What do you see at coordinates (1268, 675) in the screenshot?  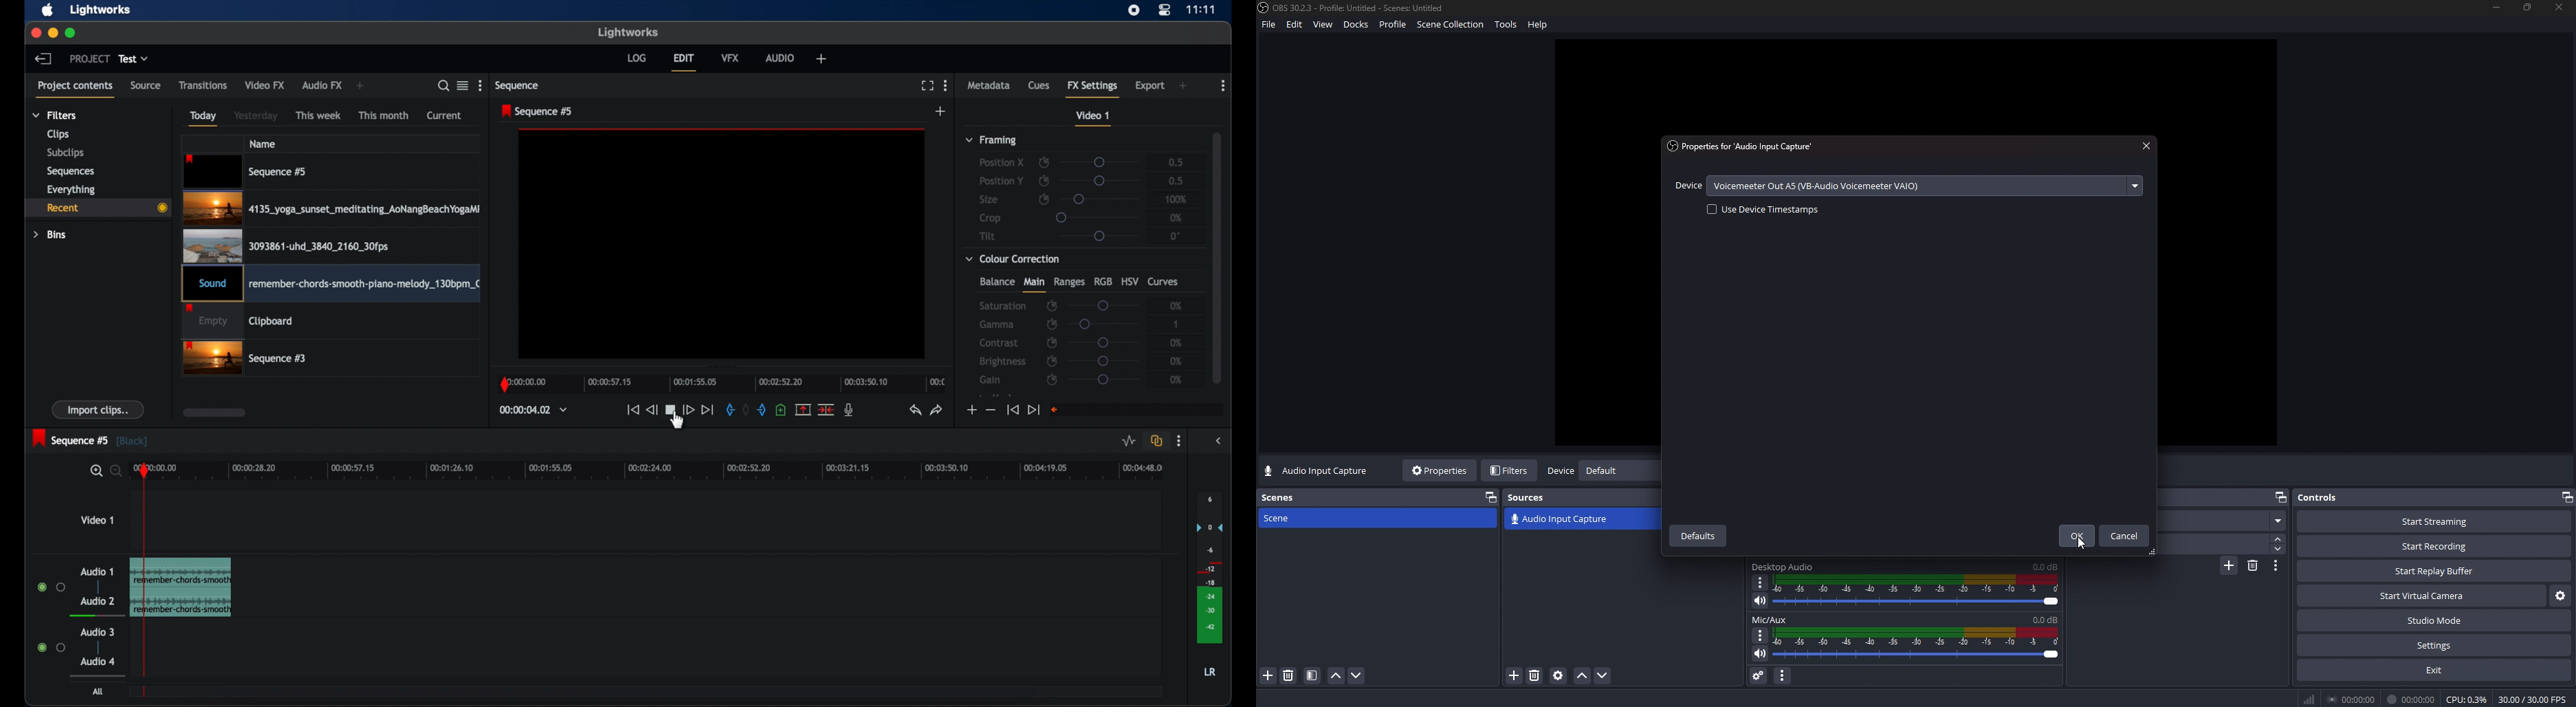 I see `add scene` at bounding box center [1268, 675].